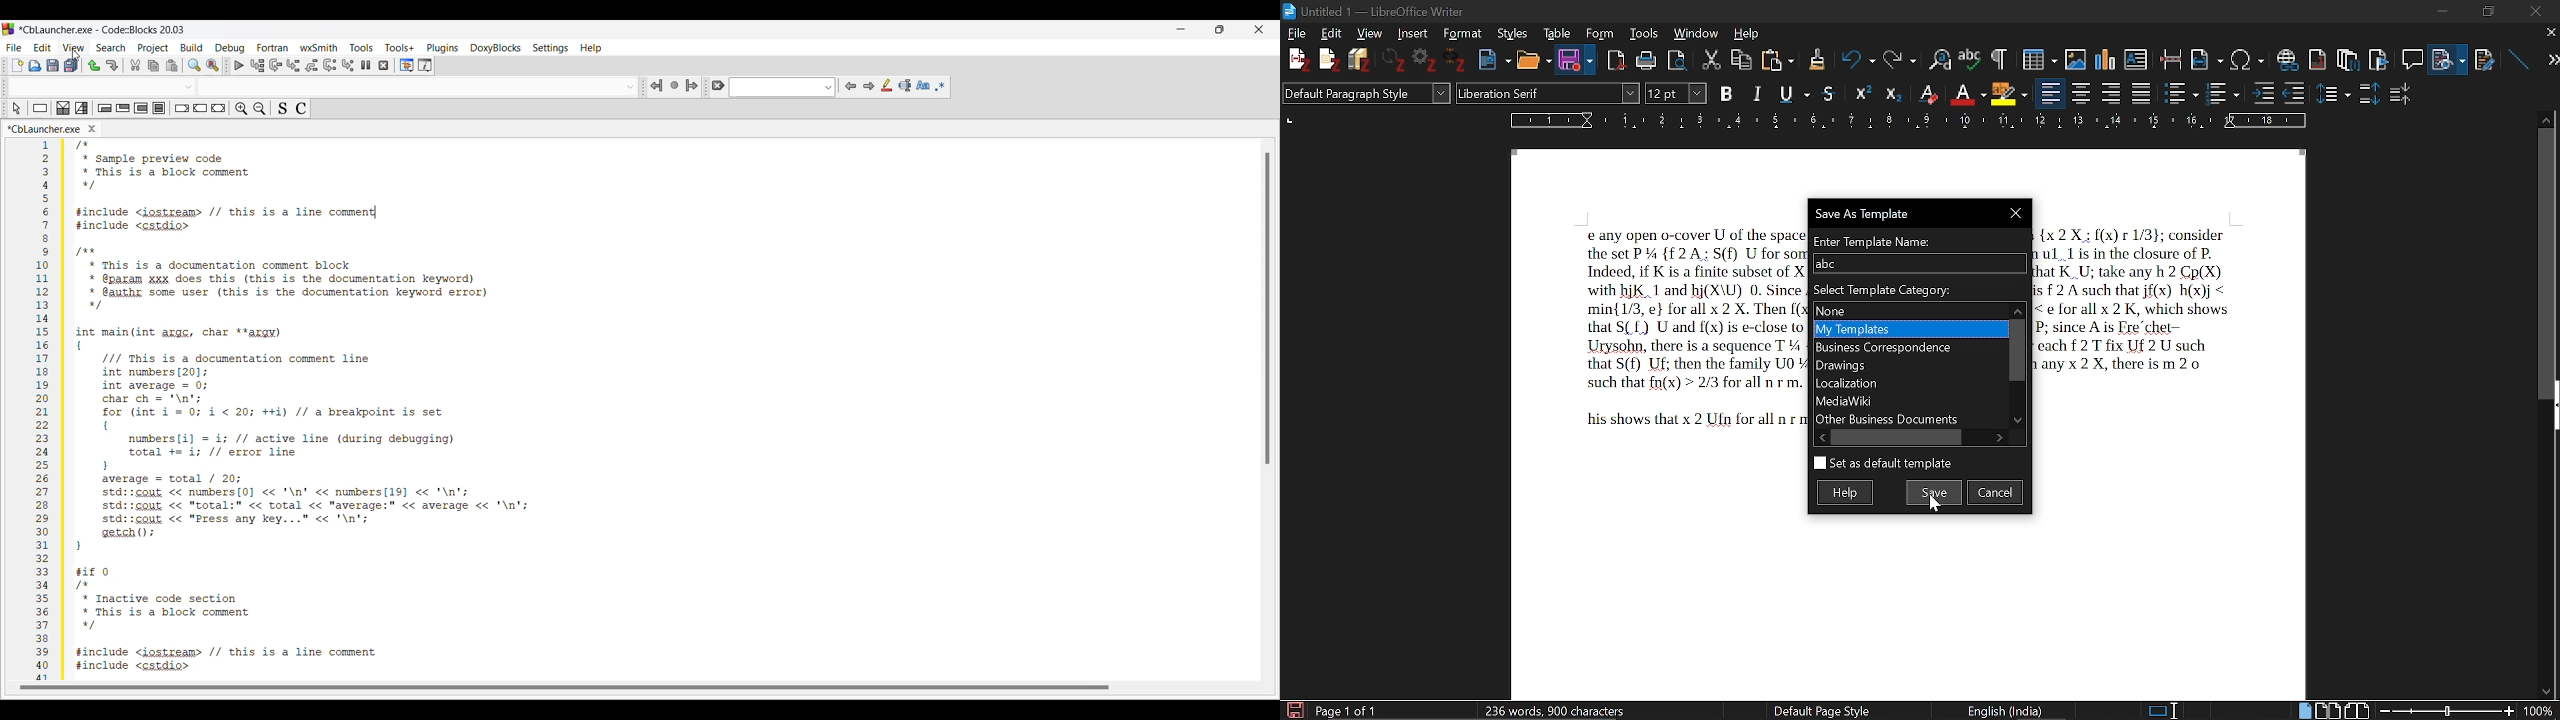 The image size is (2576, 728). Describe the element at coordinates (91, 129) in the screenshot. I see `Close tab` at that location.